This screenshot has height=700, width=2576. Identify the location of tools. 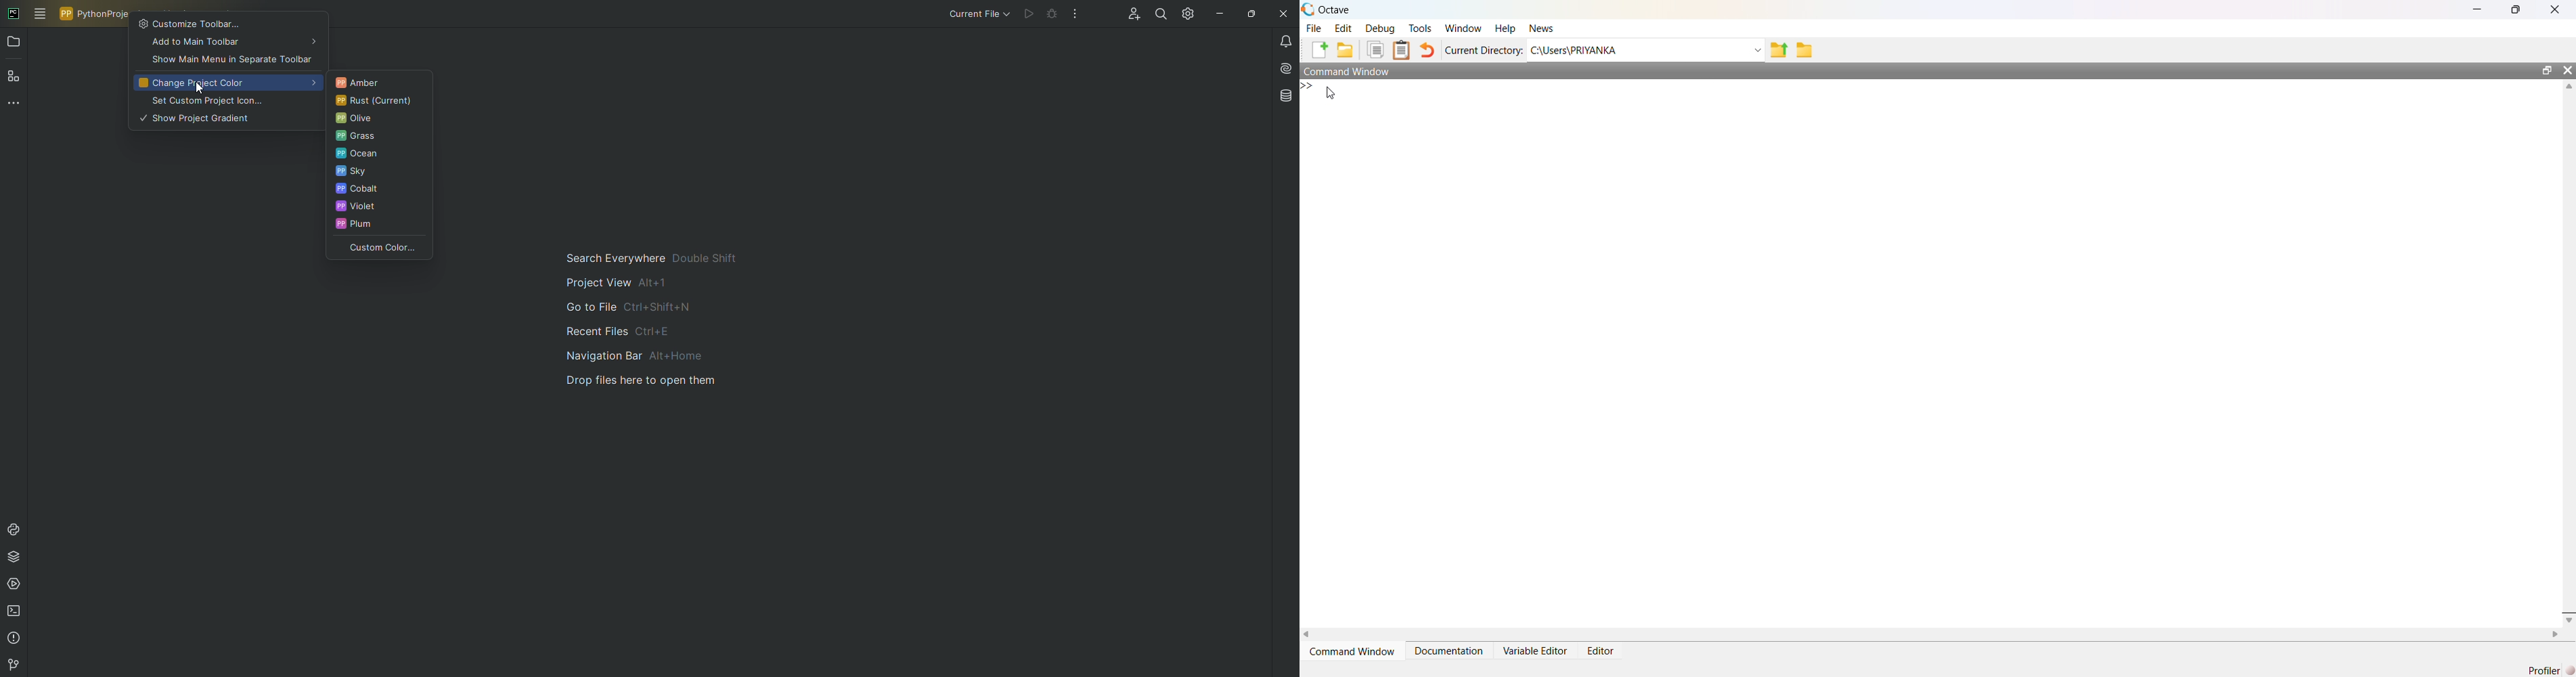
(1421, 29).